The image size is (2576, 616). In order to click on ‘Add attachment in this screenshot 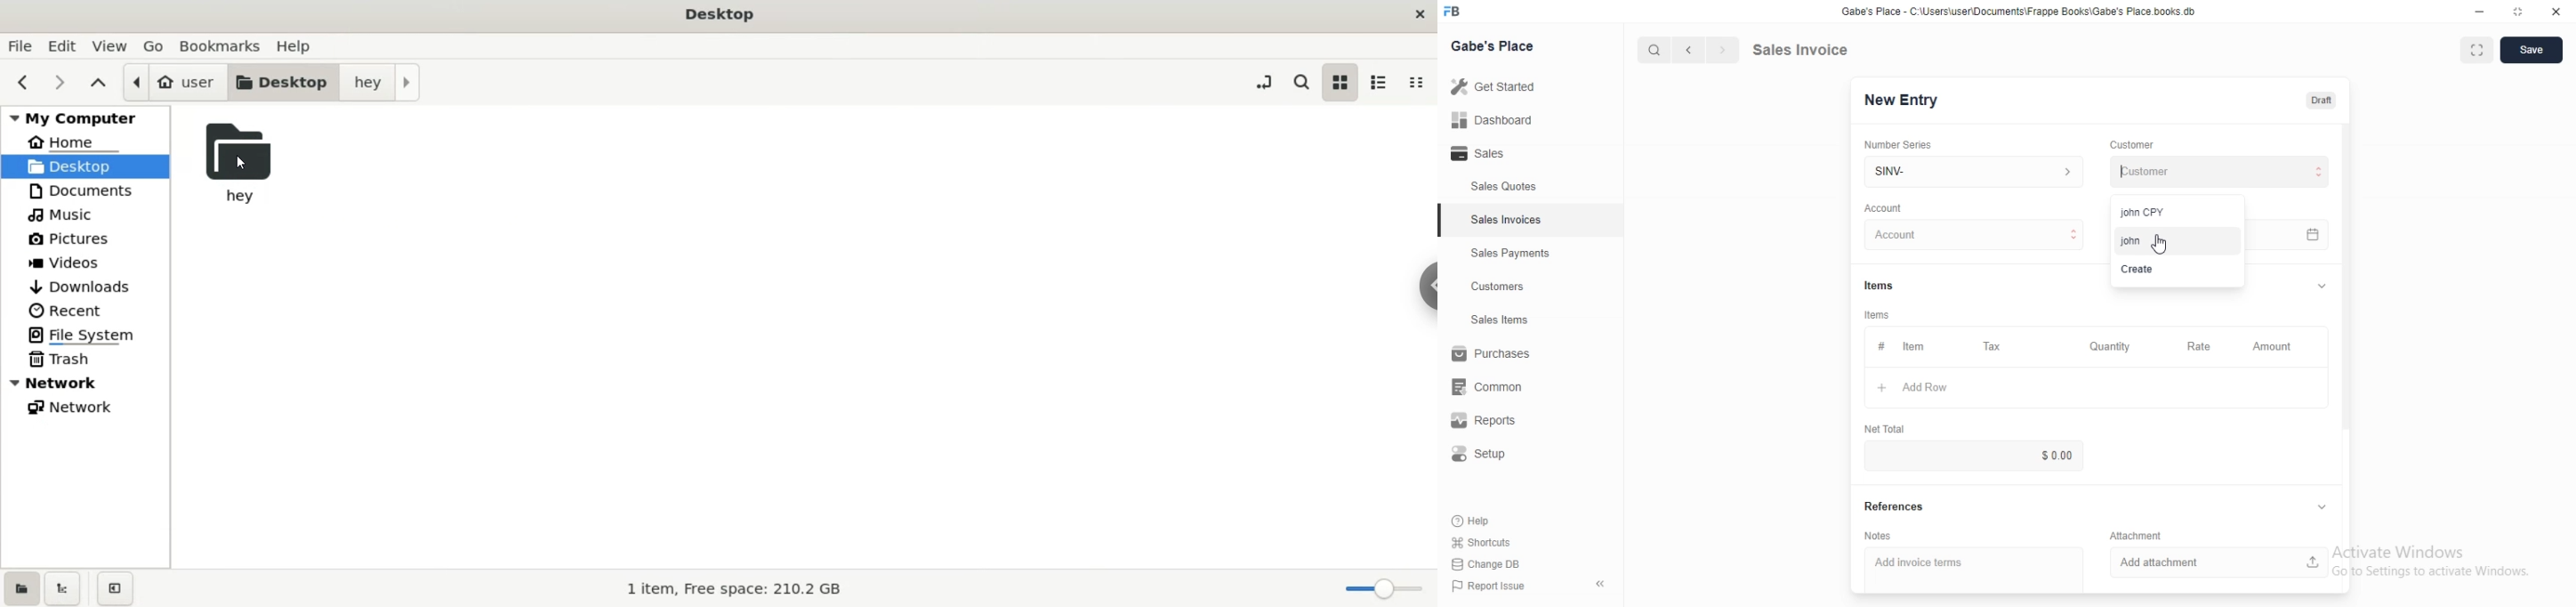, I will do `click(2219, 561)`.